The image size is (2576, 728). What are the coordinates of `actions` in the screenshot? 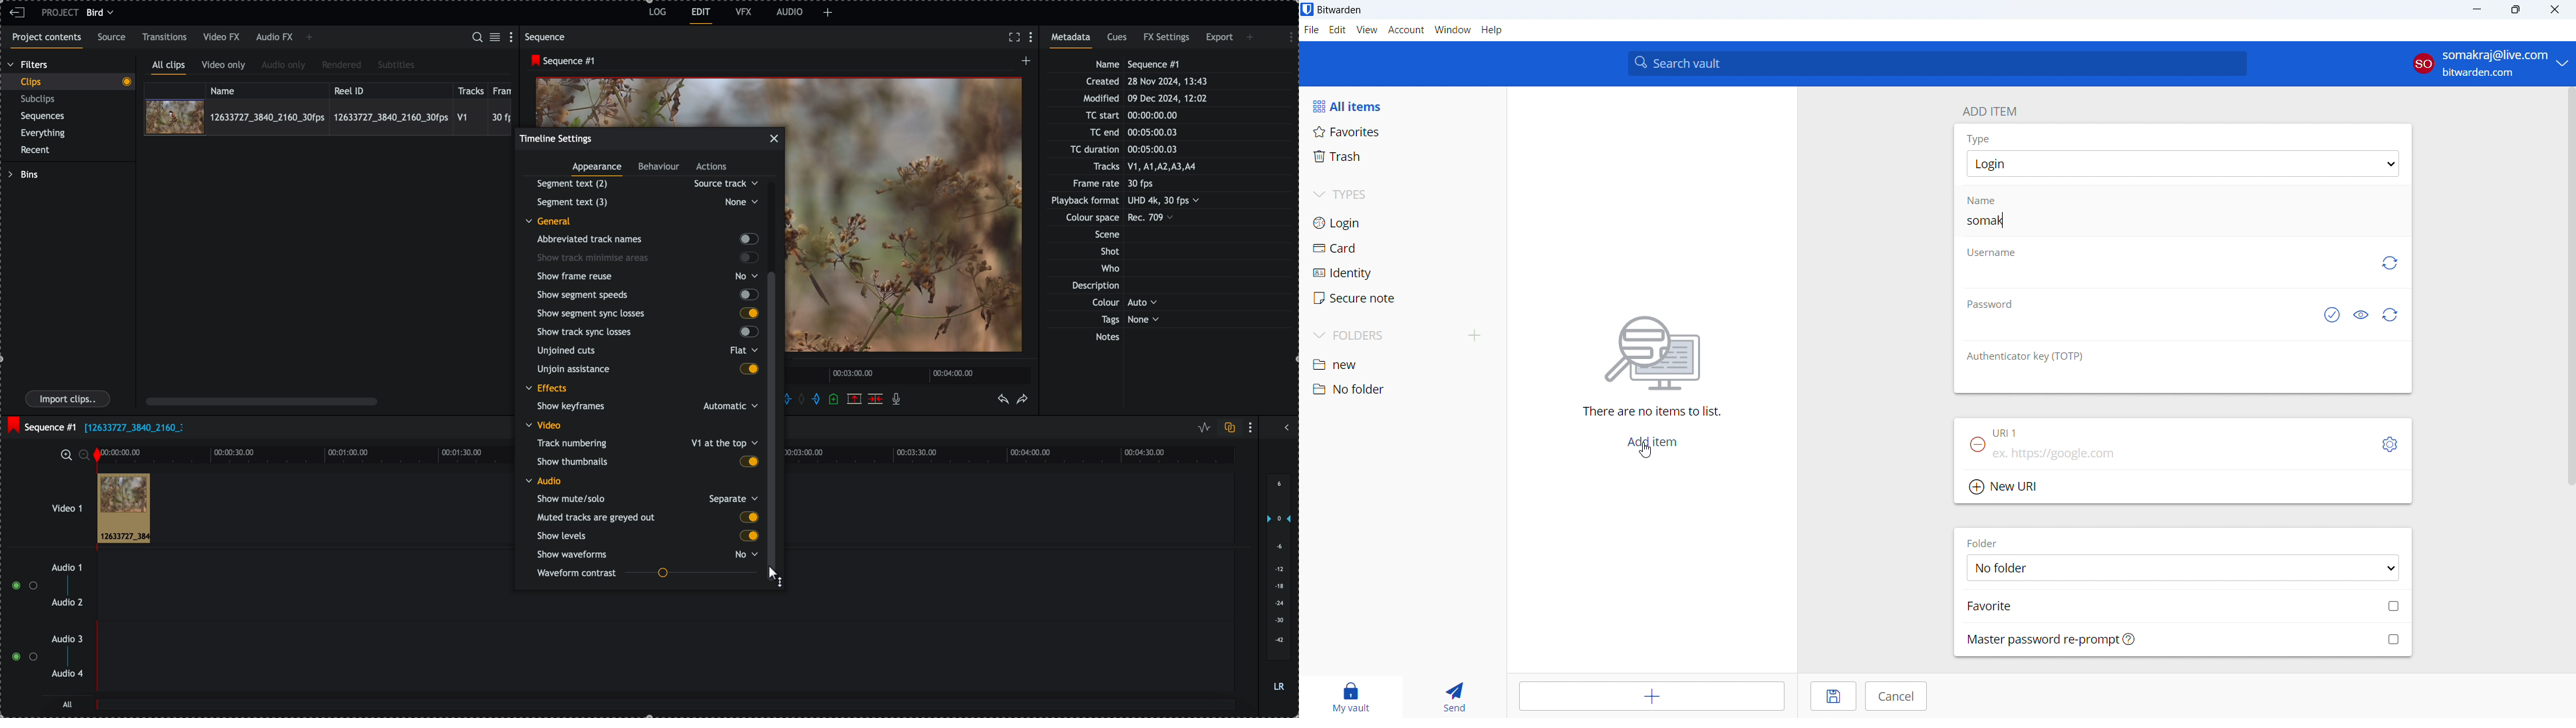 It's located at (712, 167).